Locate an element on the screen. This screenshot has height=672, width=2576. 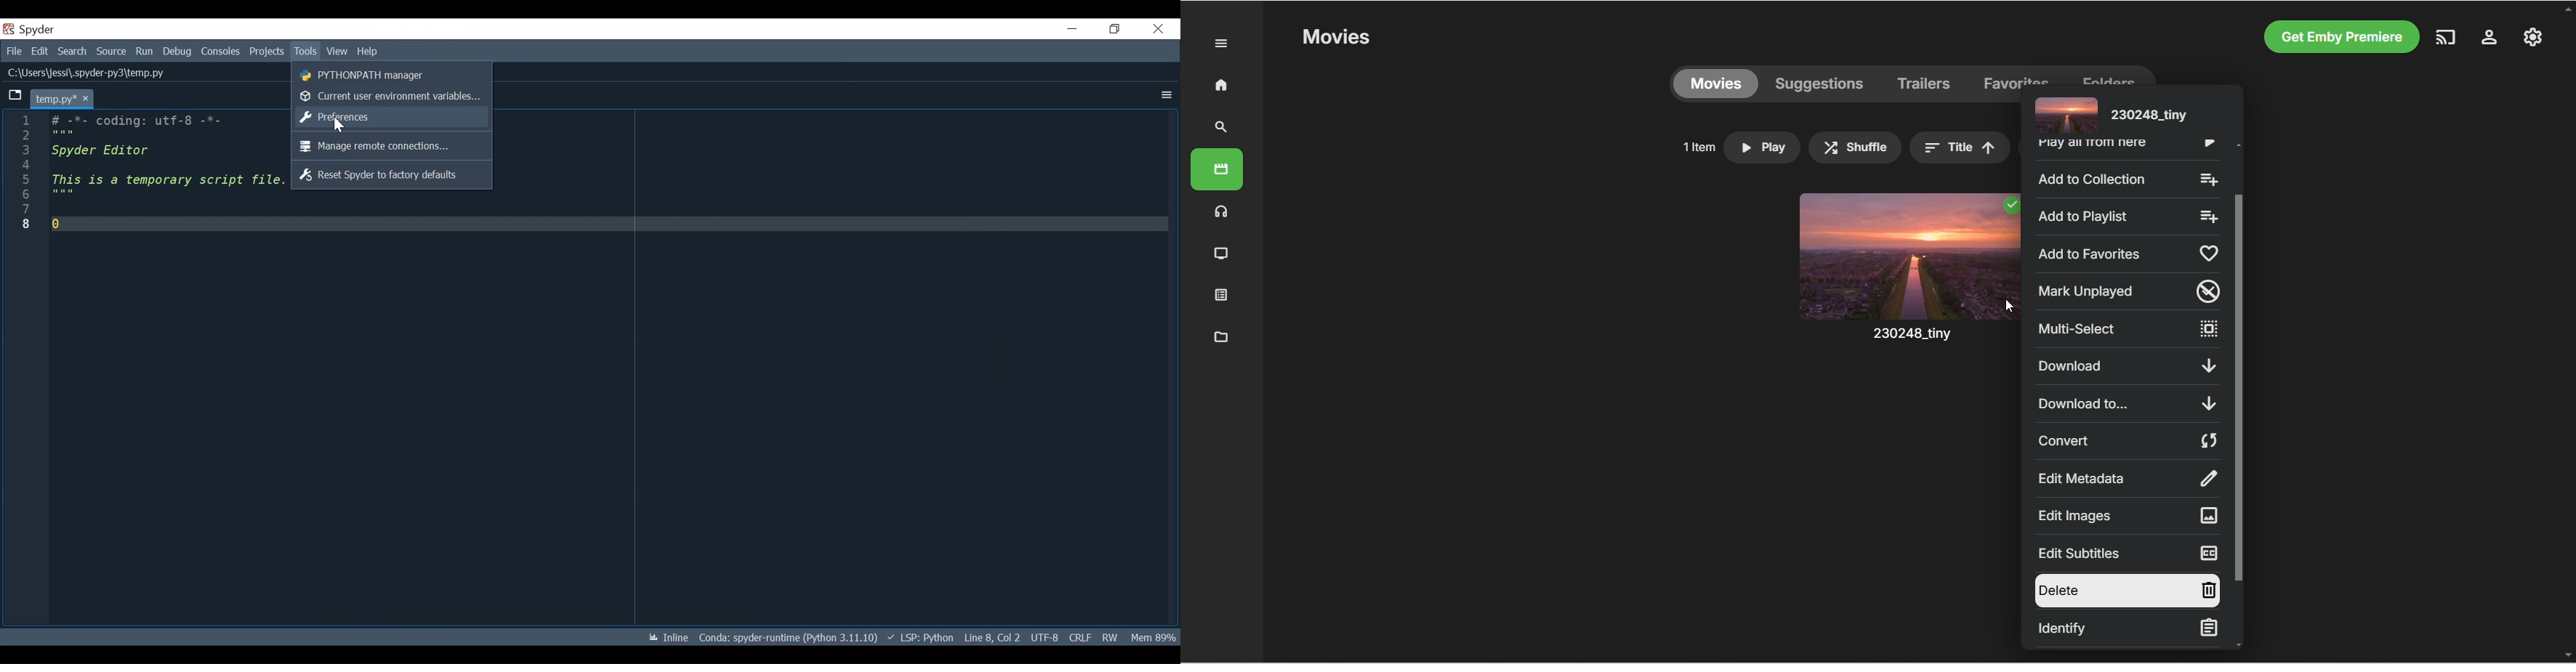
play on another device is located at coordinates (2447, 37).